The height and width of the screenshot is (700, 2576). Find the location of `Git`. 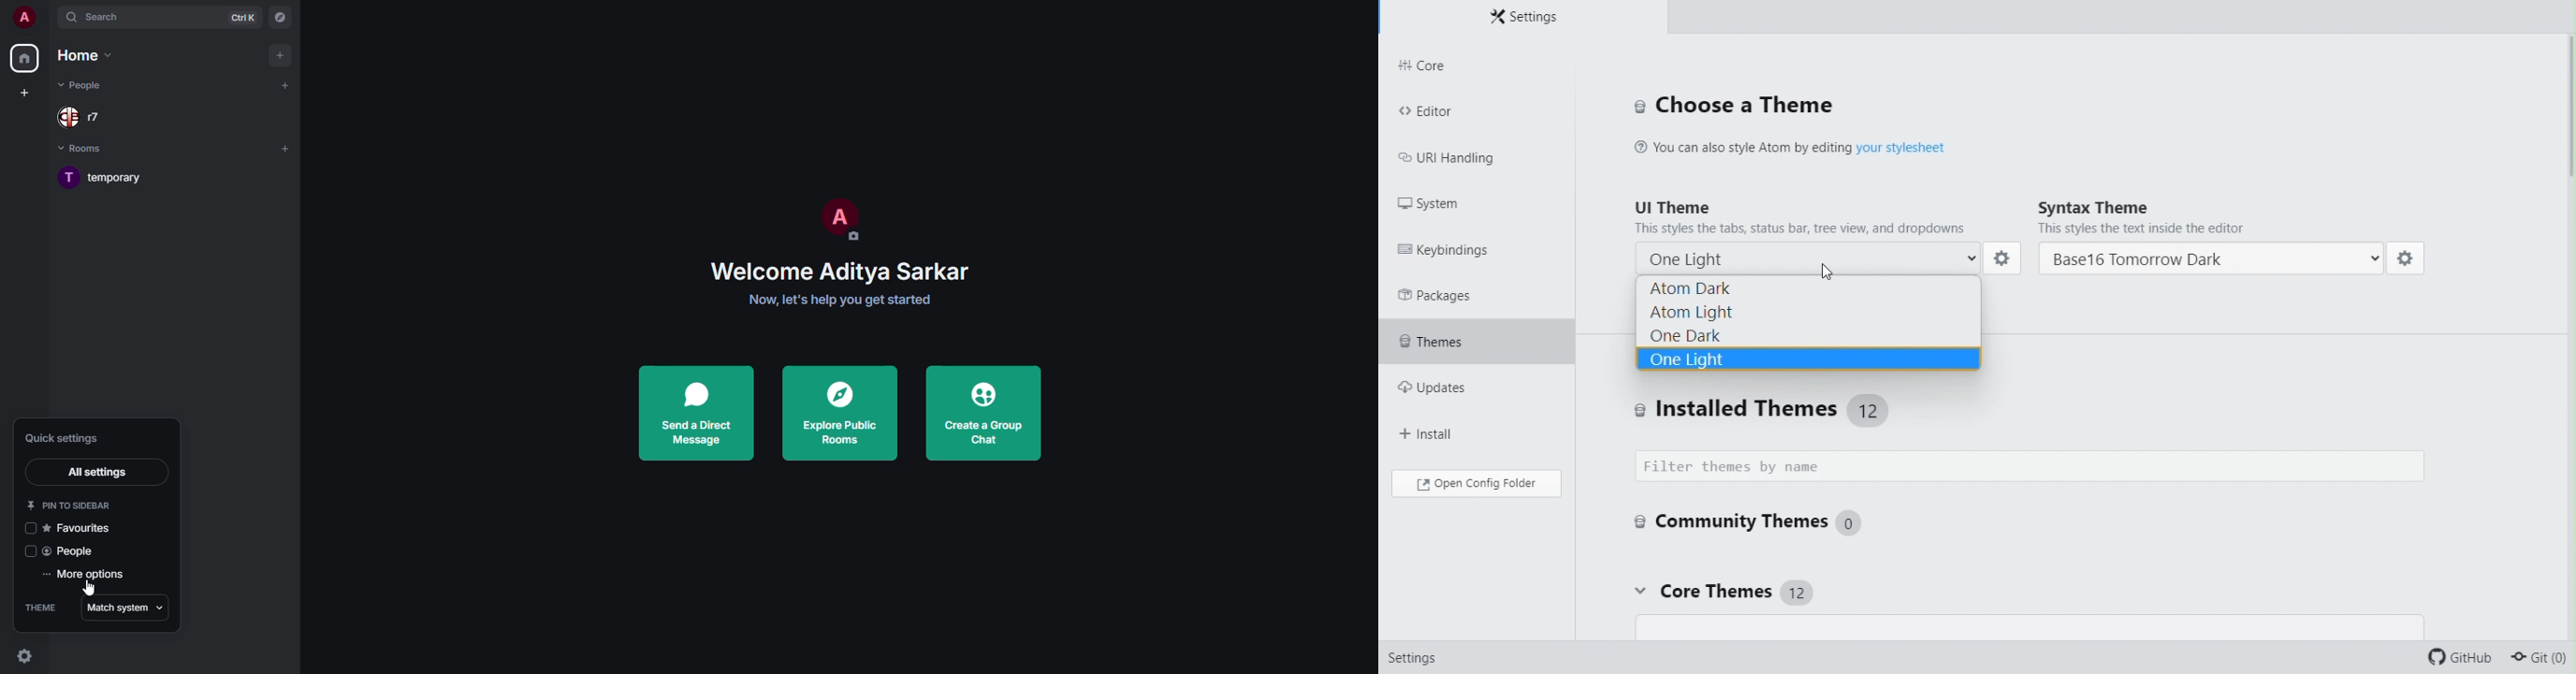

Git is located at coordinates (2541, 659).